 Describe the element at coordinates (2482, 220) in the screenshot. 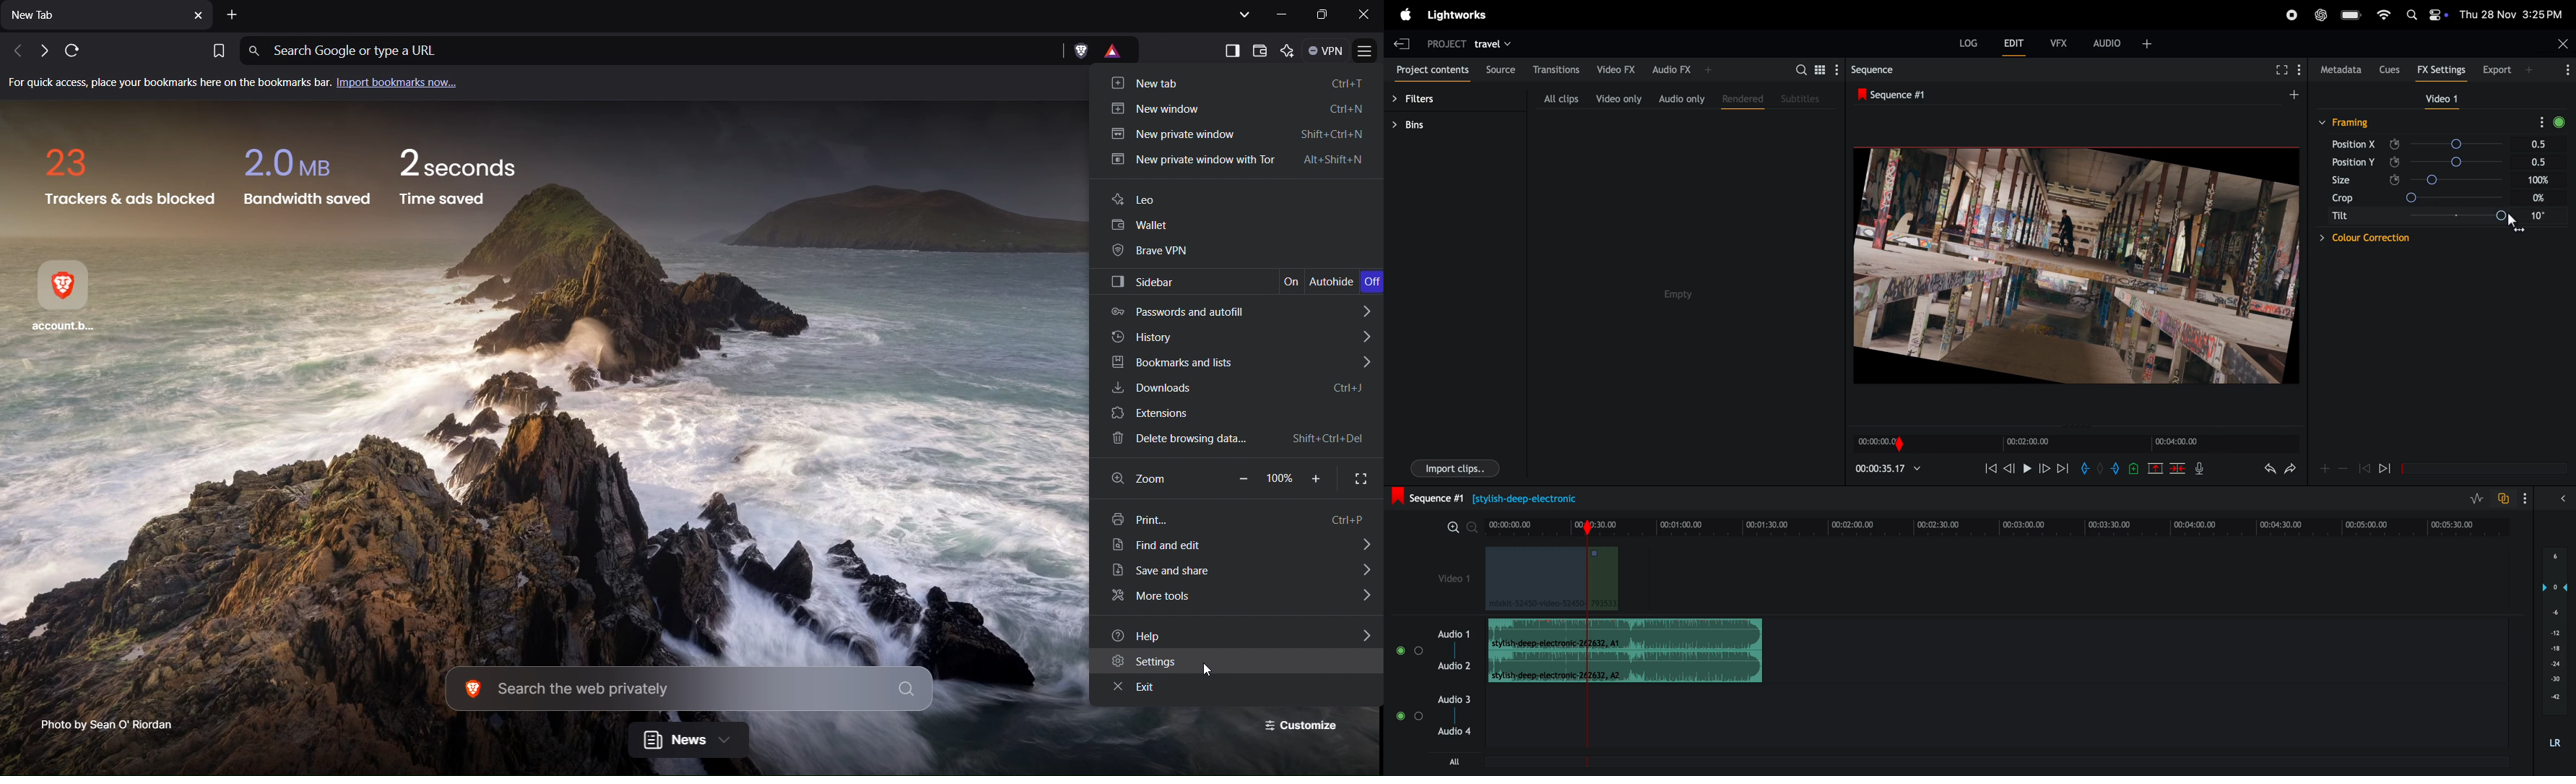

I see `tilt angle` at that location.